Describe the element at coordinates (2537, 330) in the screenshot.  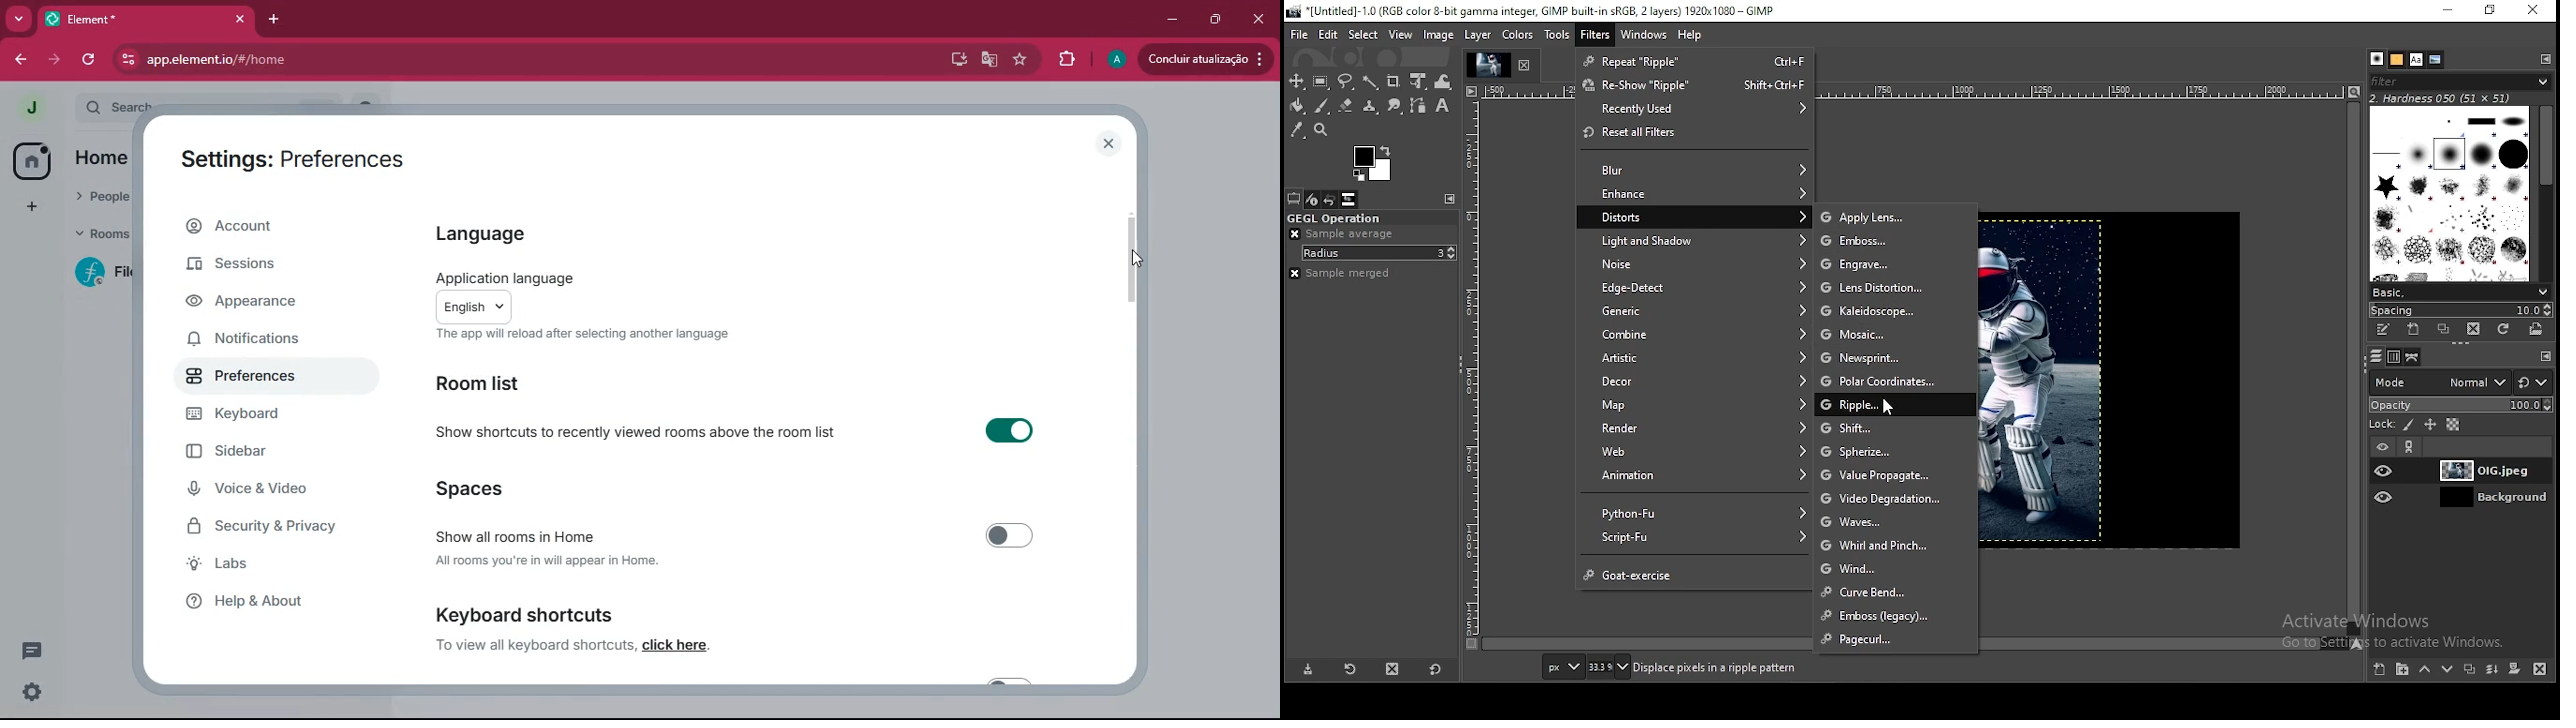
I see `open brush as image` at that location.